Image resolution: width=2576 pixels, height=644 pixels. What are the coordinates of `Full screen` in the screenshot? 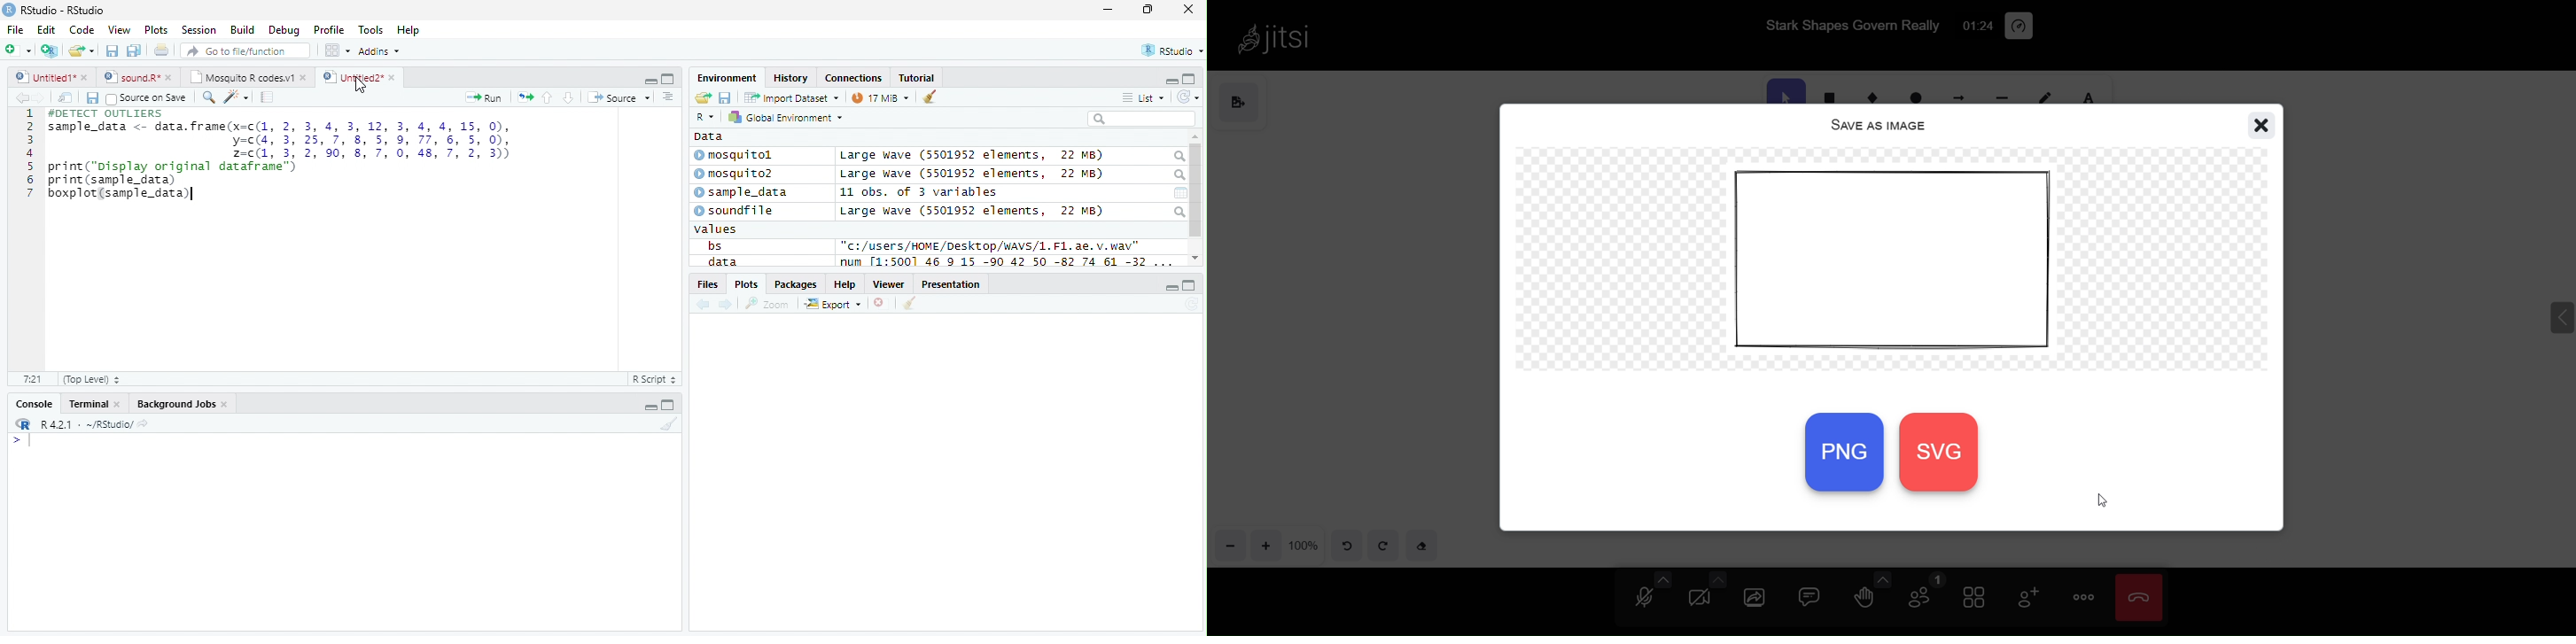 It's located at (667, 79).